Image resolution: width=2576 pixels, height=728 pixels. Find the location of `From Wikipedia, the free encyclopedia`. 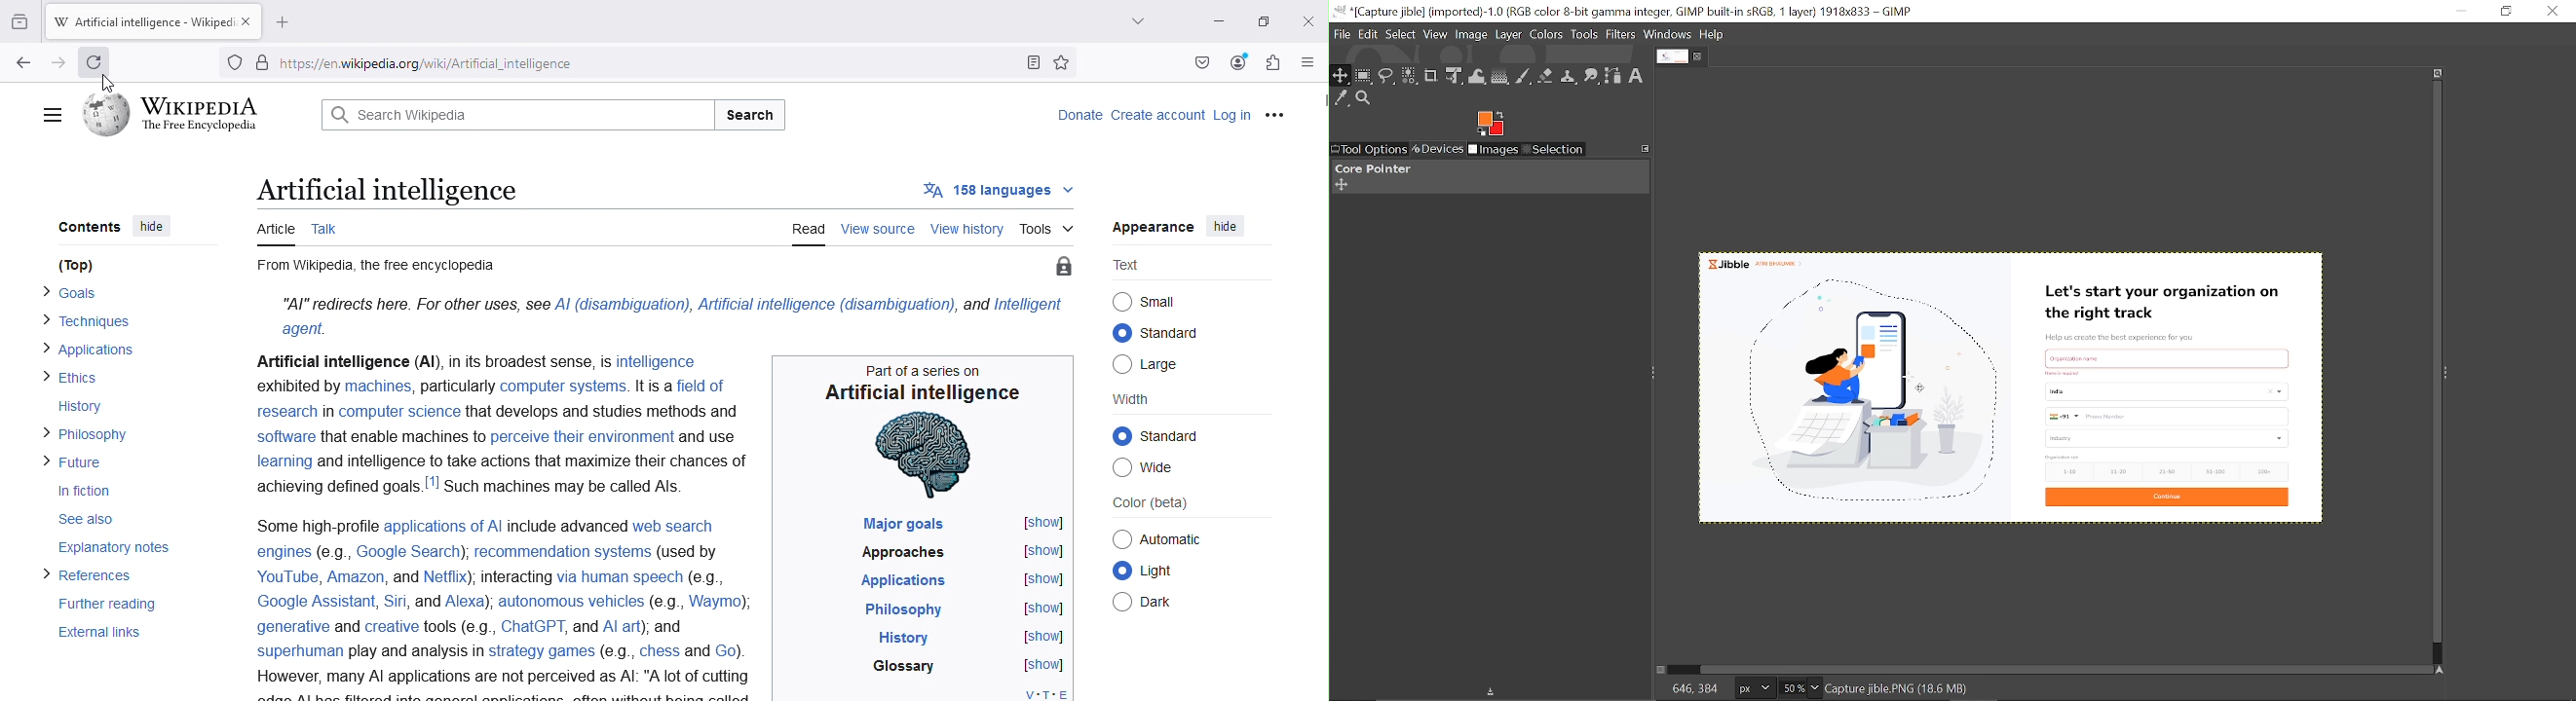

From Wikipedia, the free encyclopedia is located at coordinates (380, 271).